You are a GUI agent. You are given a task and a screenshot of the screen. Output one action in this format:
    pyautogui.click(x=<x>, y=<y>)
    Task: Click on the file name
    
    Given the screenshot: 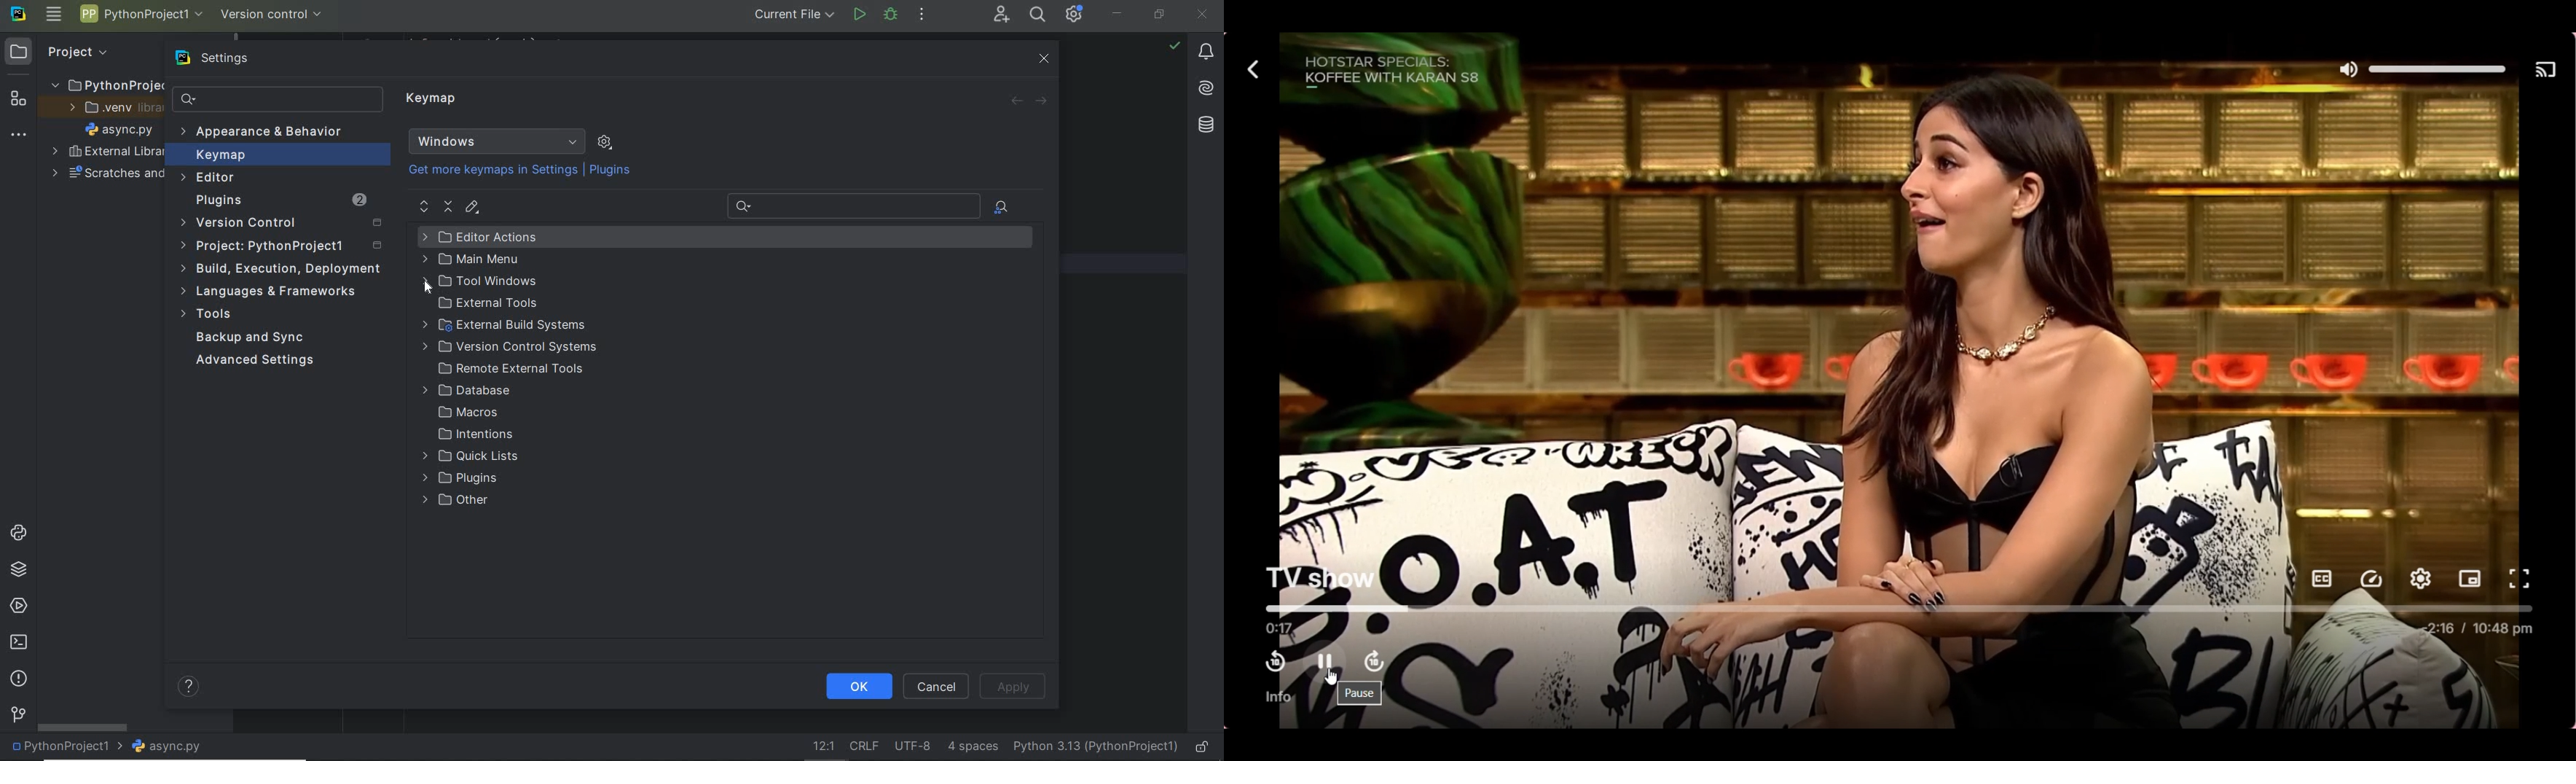 What is the action you would take?
    pyautogui.click(x=119, y=129)
    